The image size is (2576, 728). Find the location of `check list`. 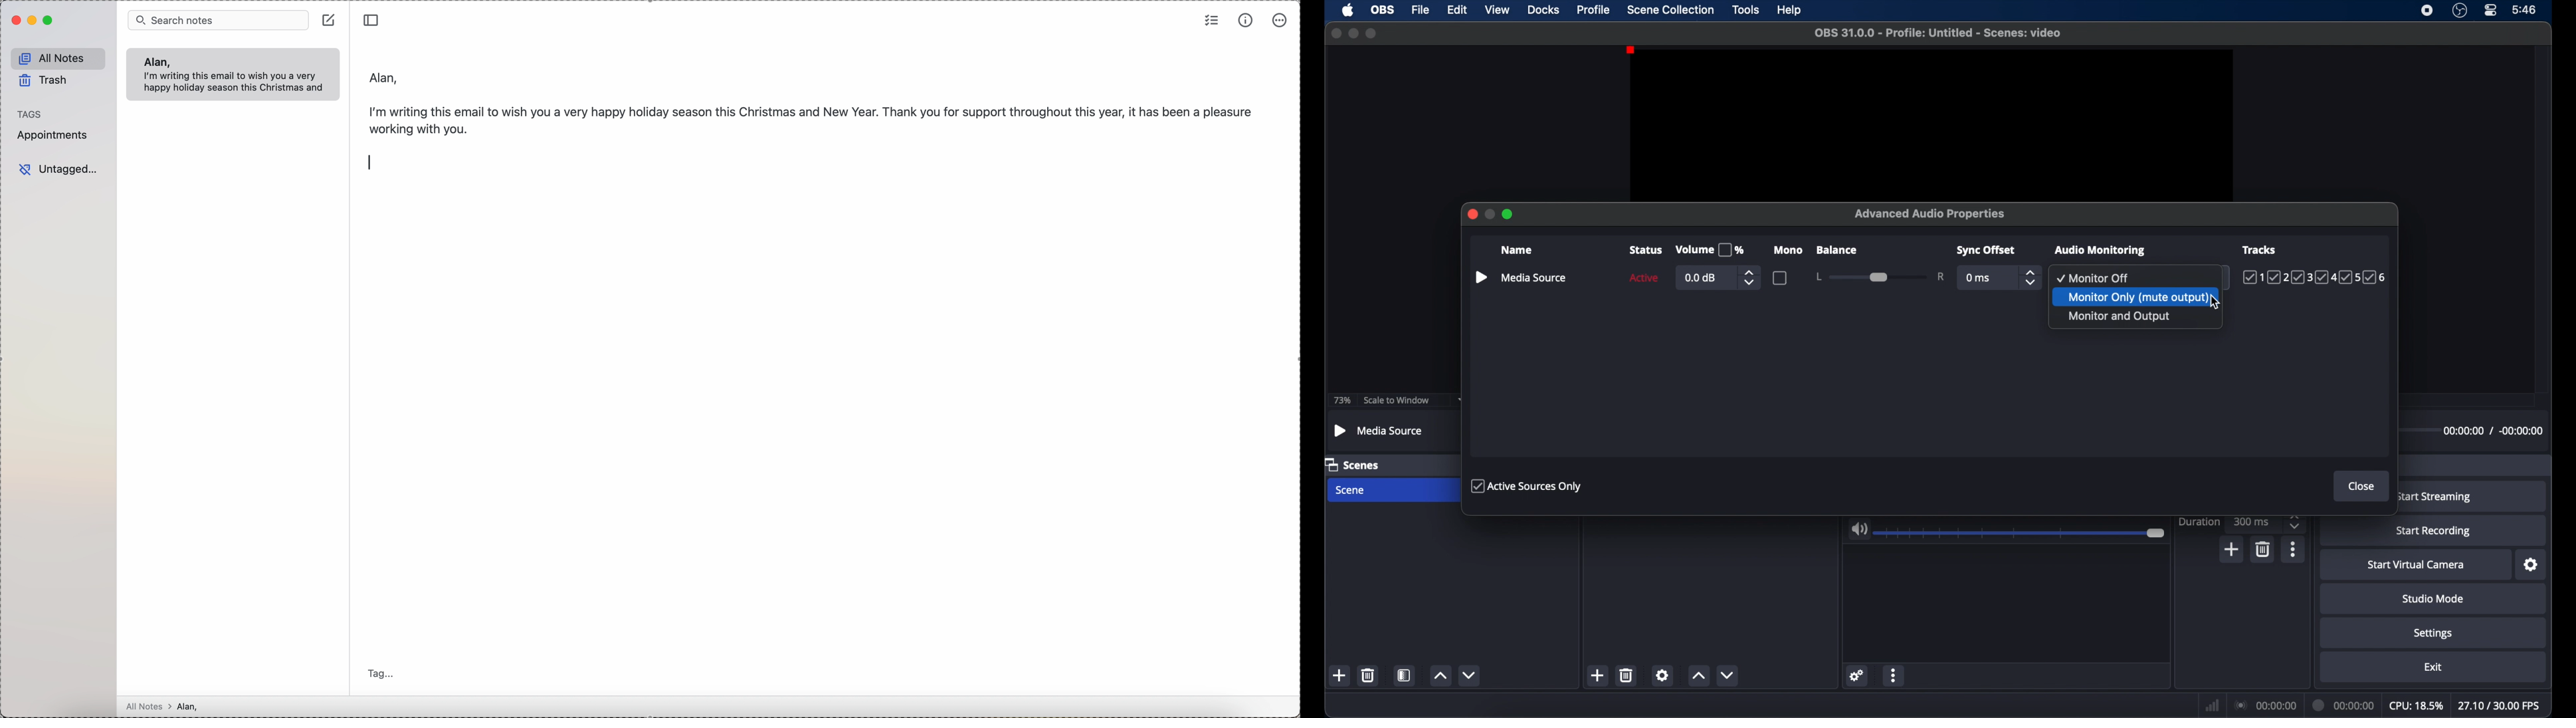

check list is located at coordinates (1212, 19).